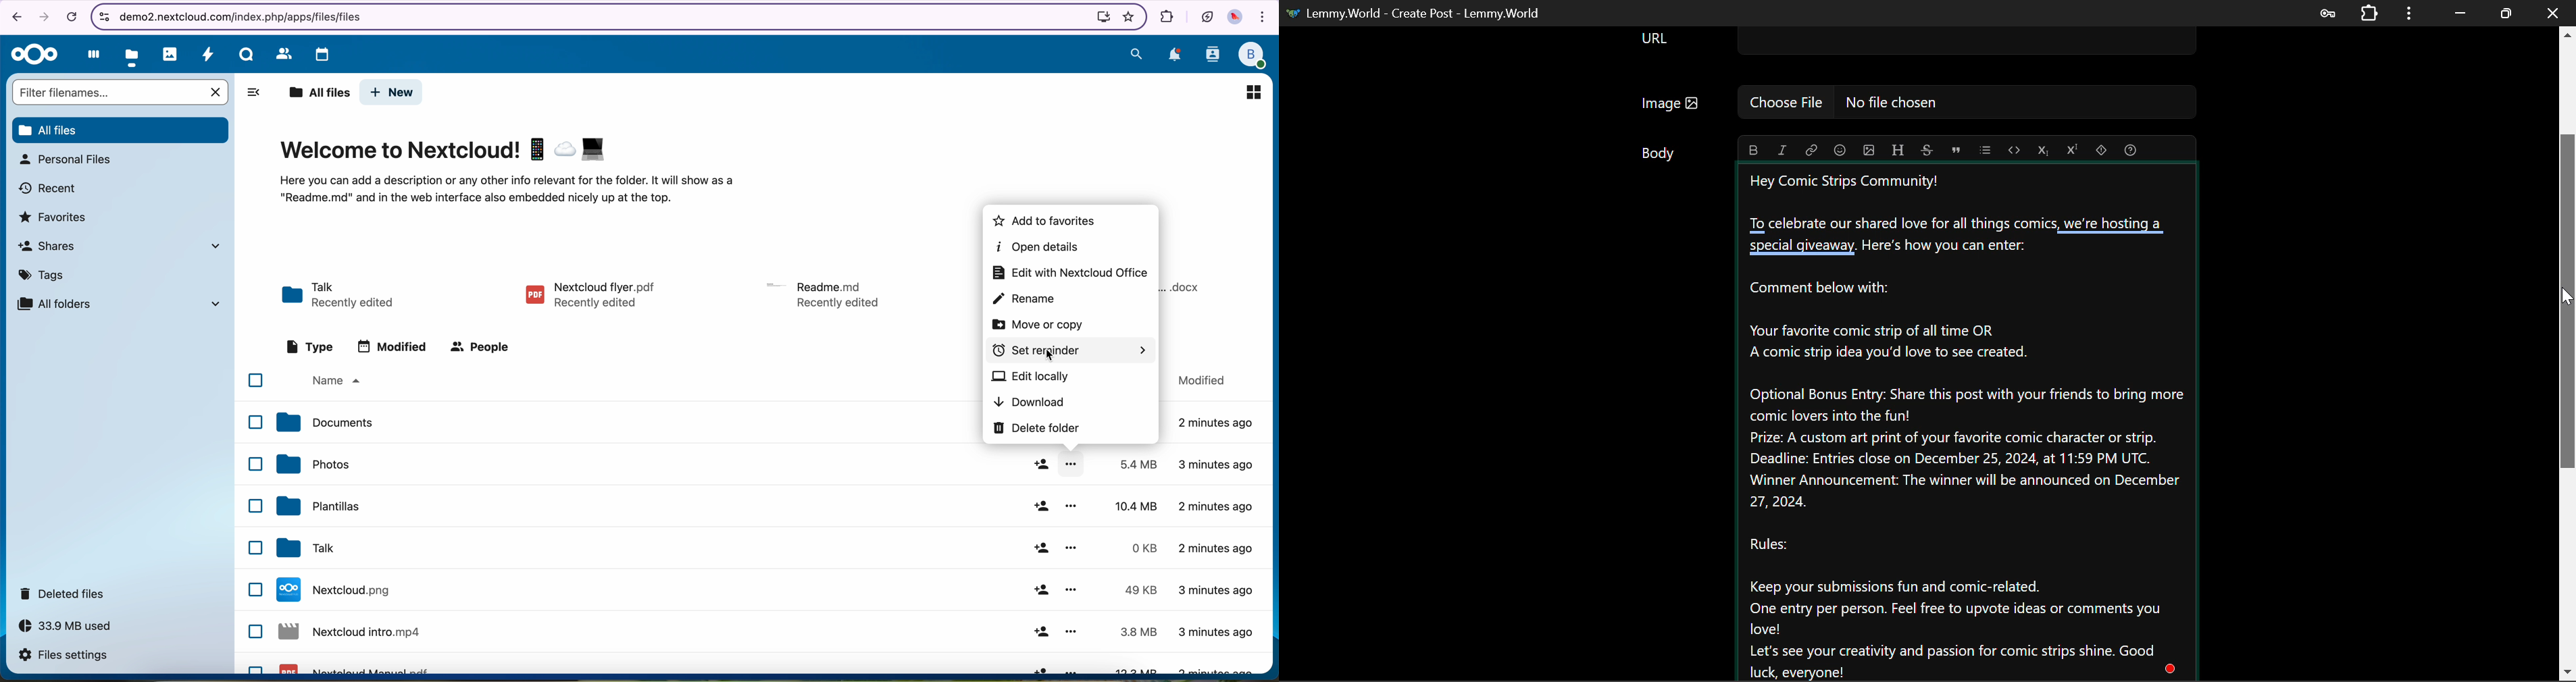 The width and height of the screenshot is (2576, 700). I want to click on cancel, so click(71, 18).